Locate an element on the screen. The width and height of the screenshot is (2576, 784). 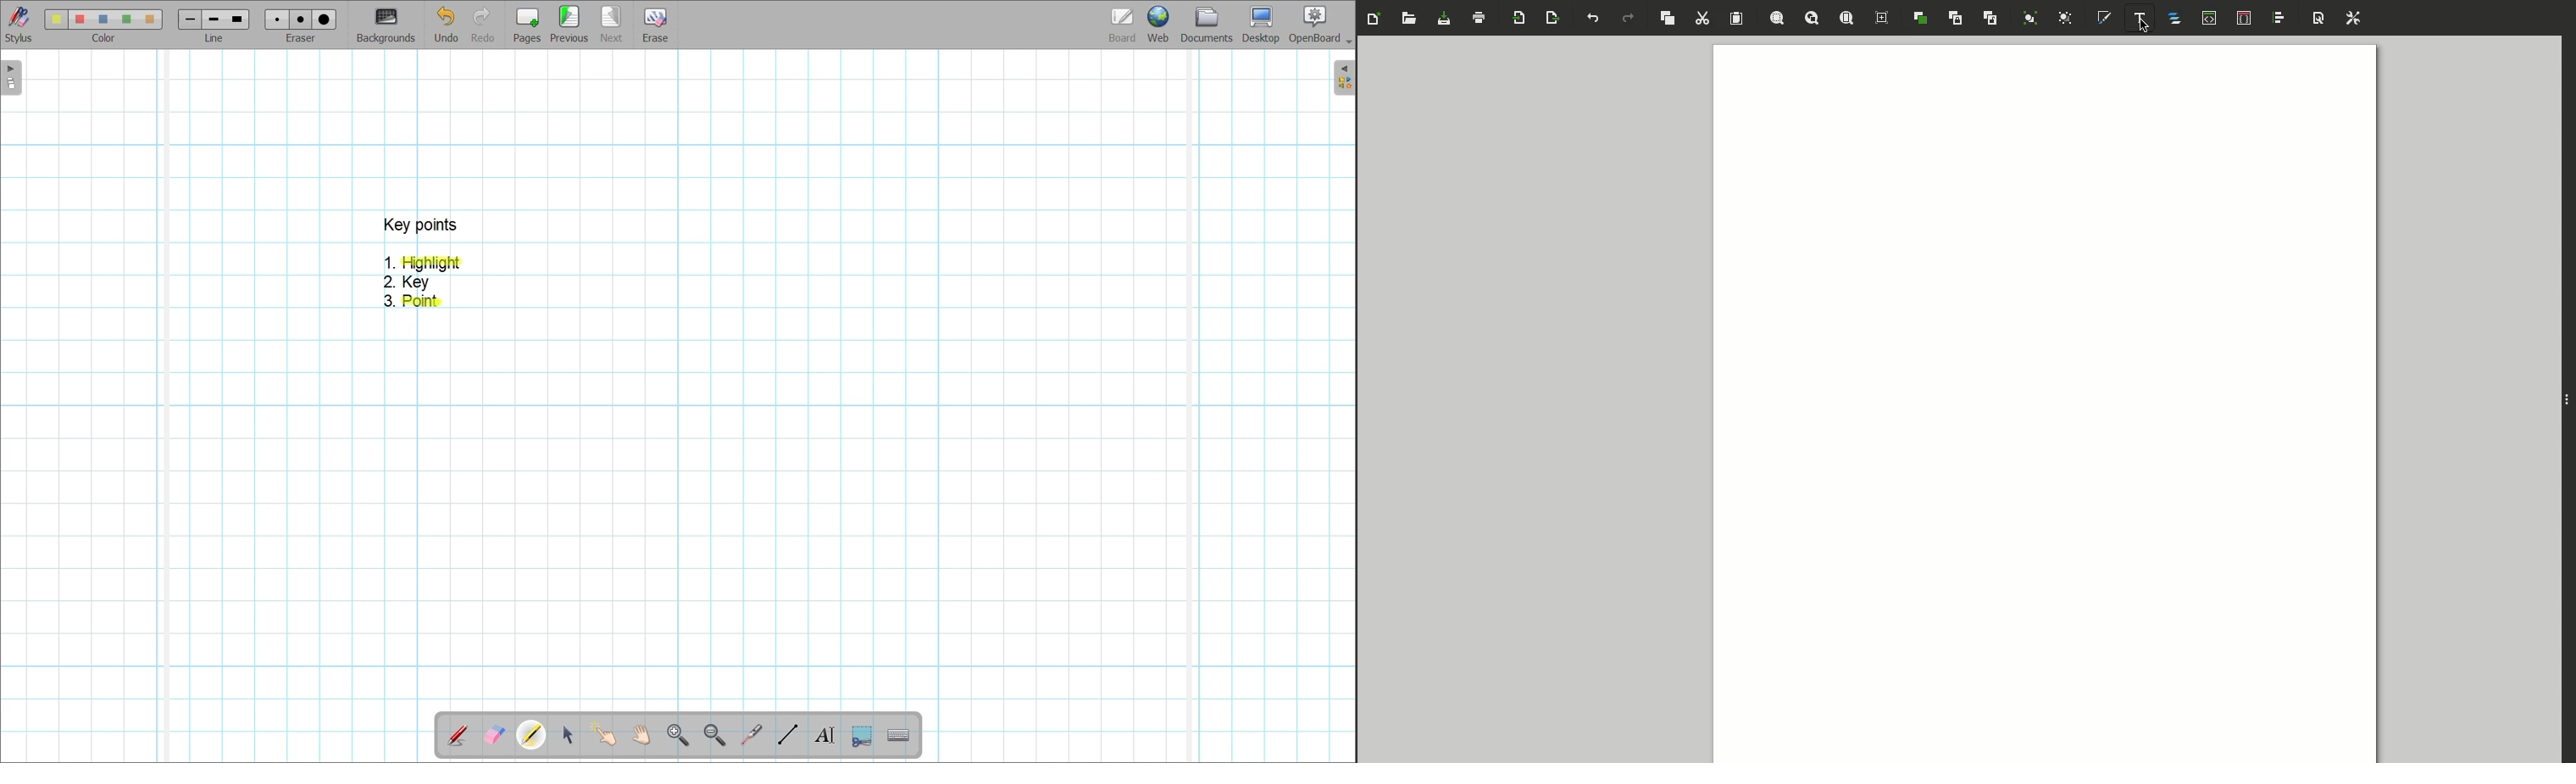
Paste is located at coordinates (1739, 19).